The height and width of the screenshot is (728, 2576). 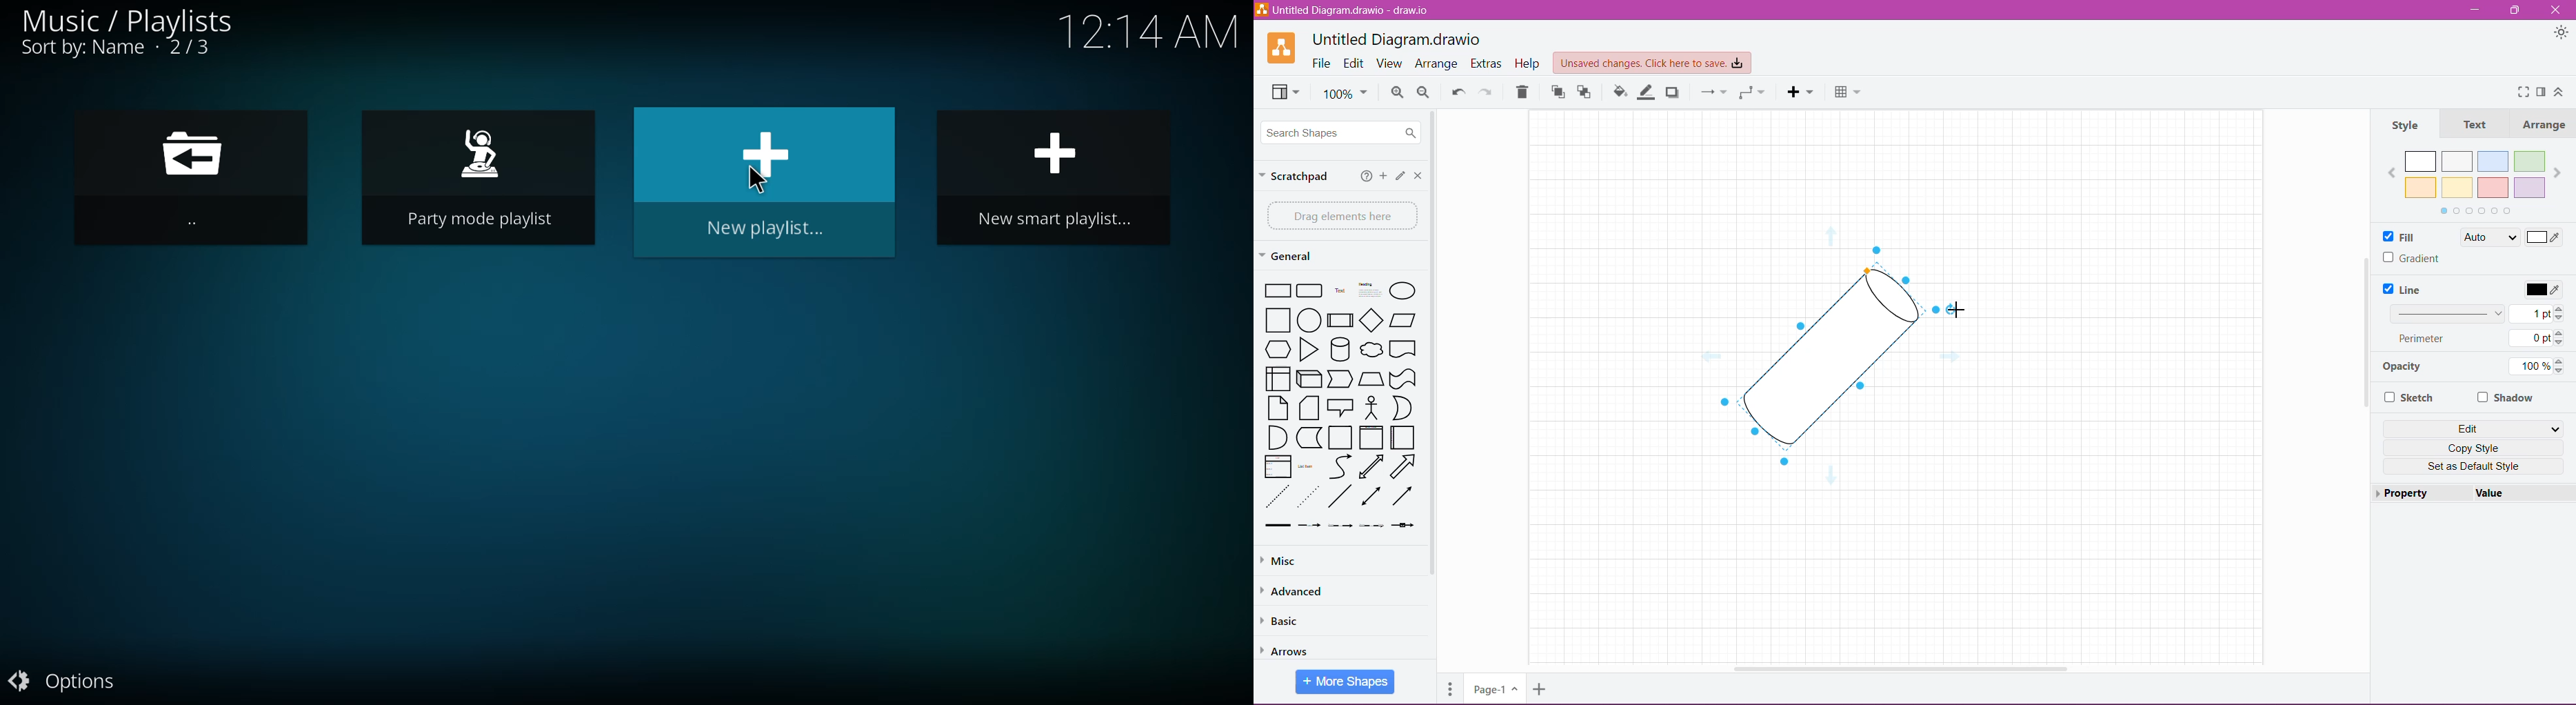 What do you see at coordinates (1330, 561) in the screenshot?
I see `Misc` at bounding box center [1330, 561].